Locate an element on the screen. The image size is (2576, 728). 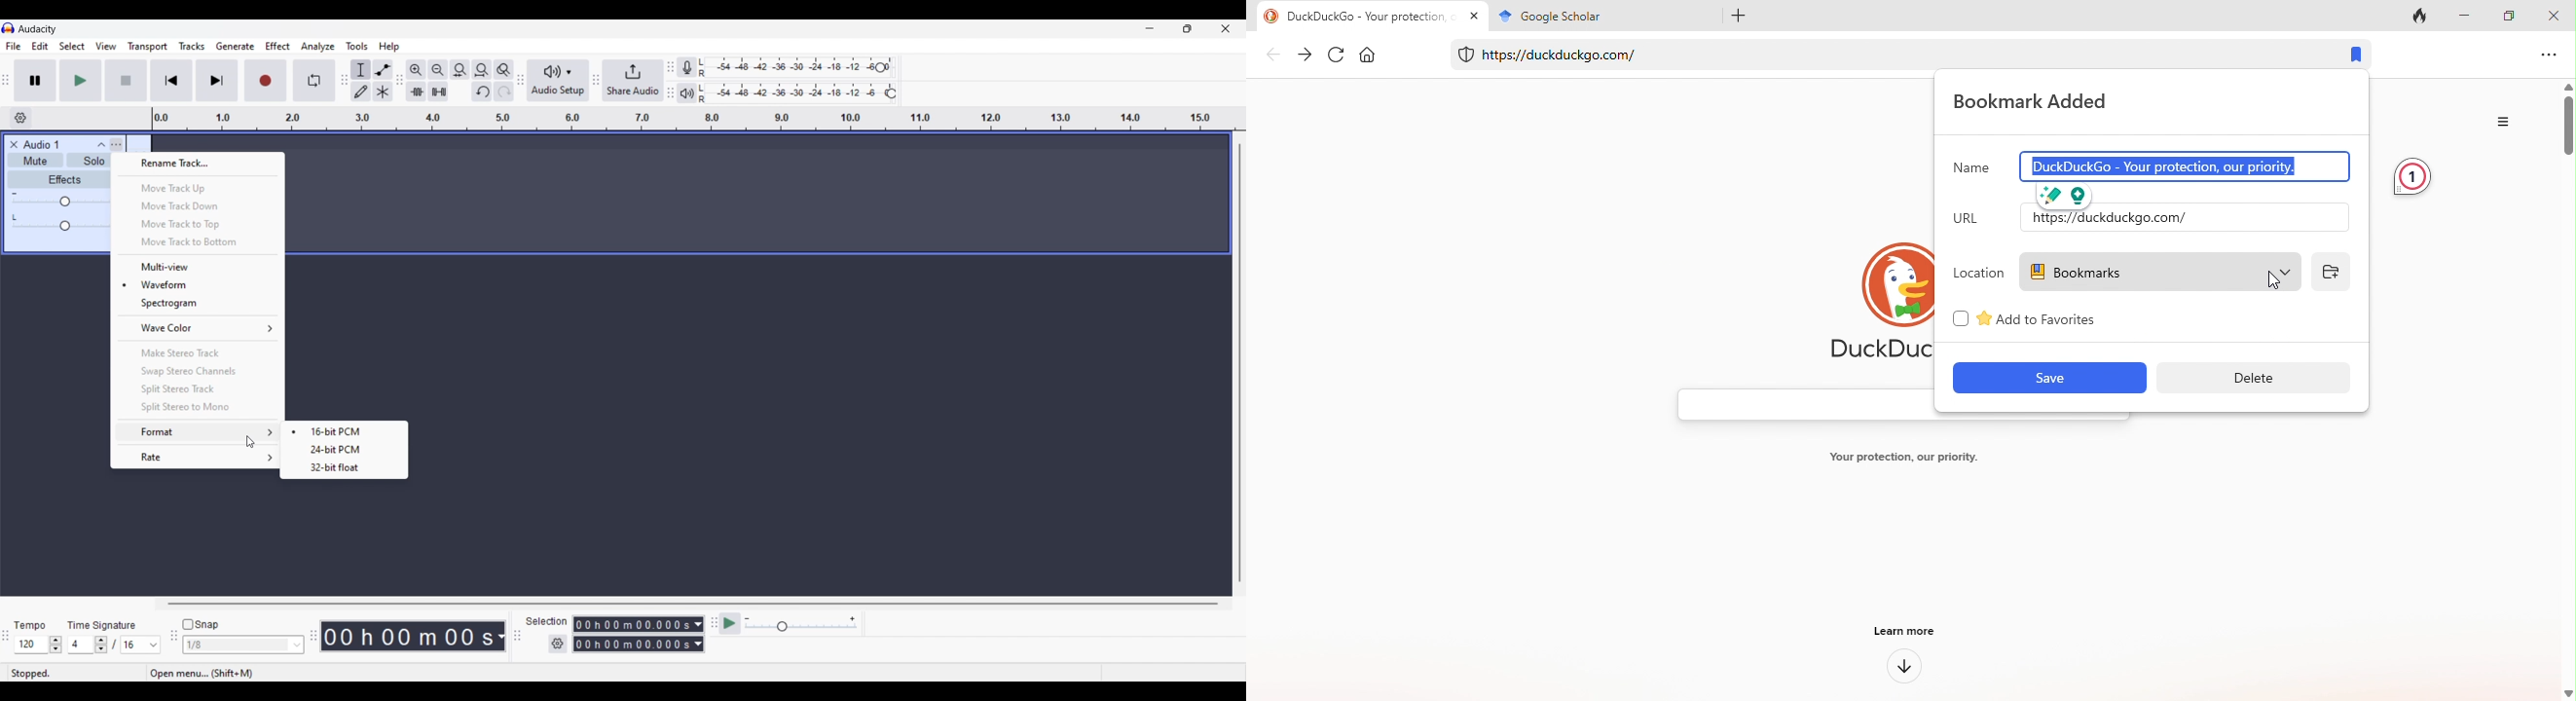
Increase playback speed to maximum  is located at coordinates (853, 619).